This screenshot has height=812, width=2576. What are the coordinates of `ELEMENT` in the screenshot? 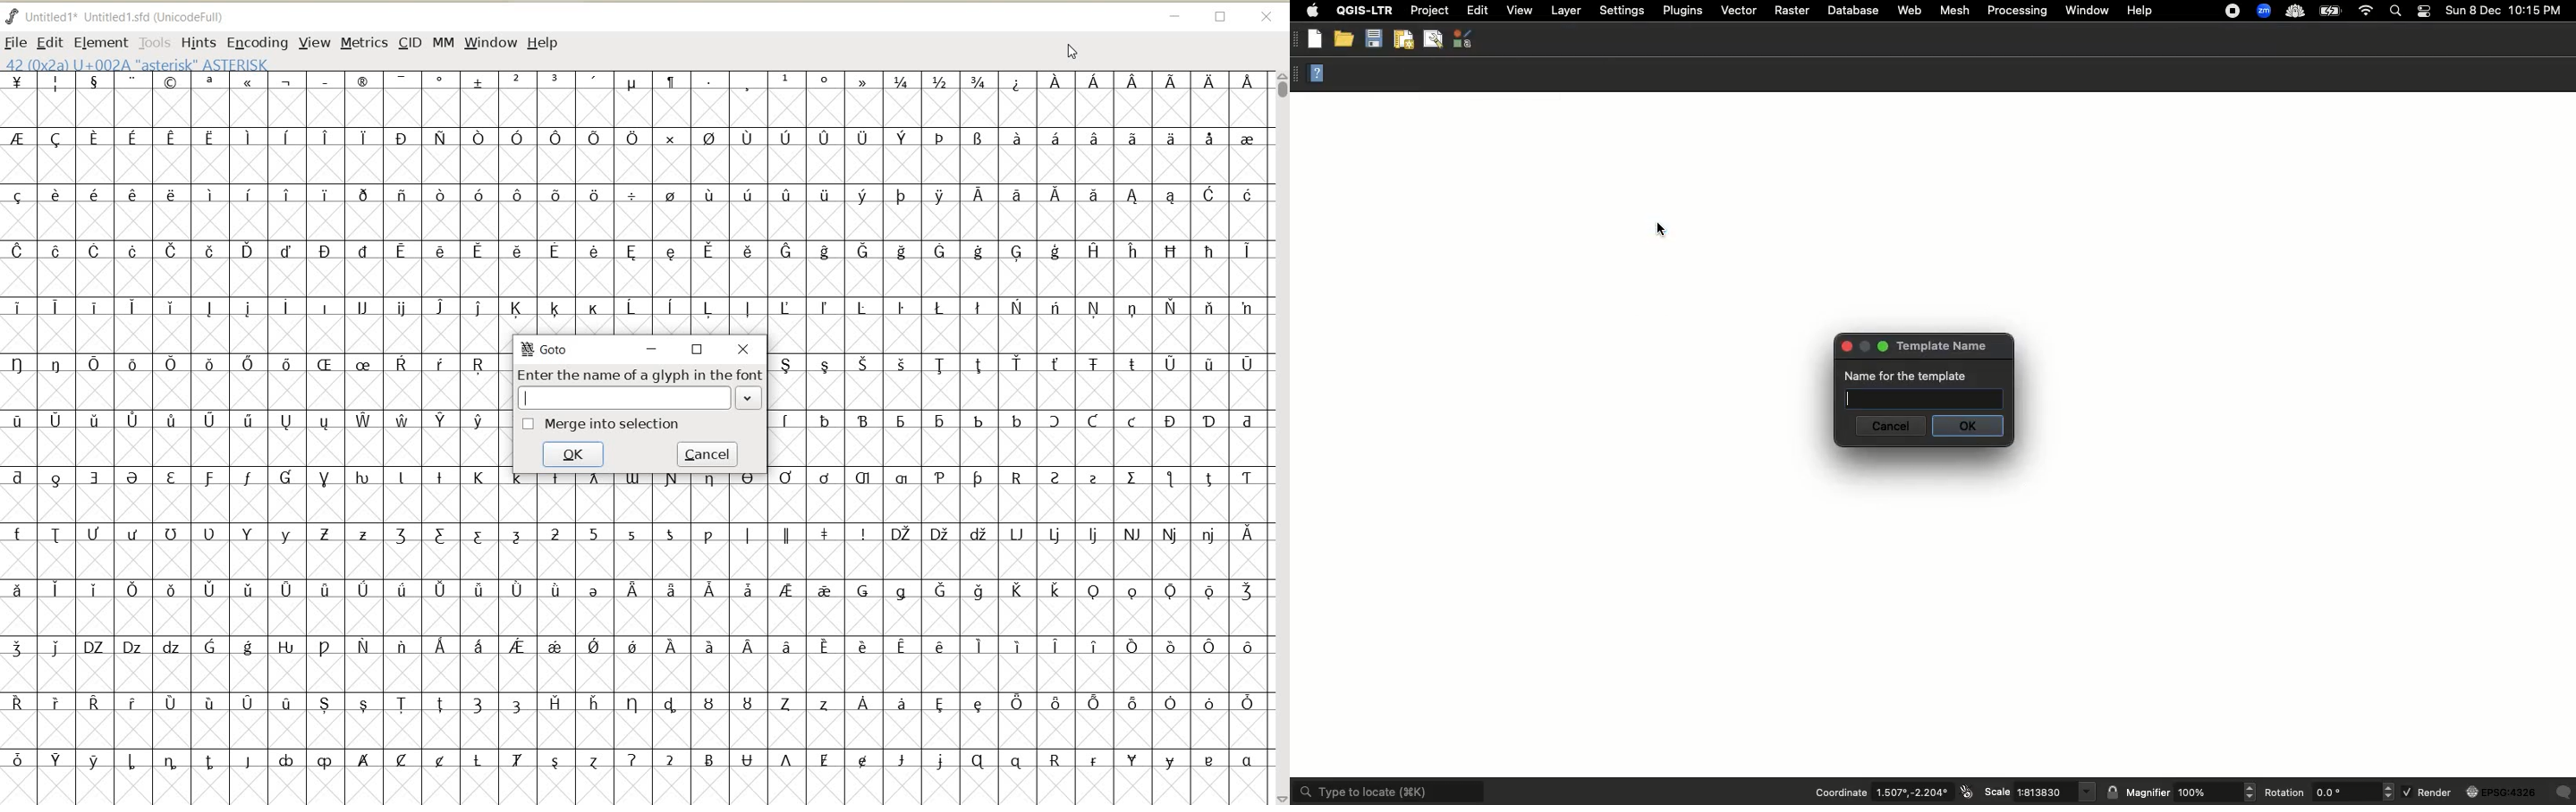 It's located at (101, 42).